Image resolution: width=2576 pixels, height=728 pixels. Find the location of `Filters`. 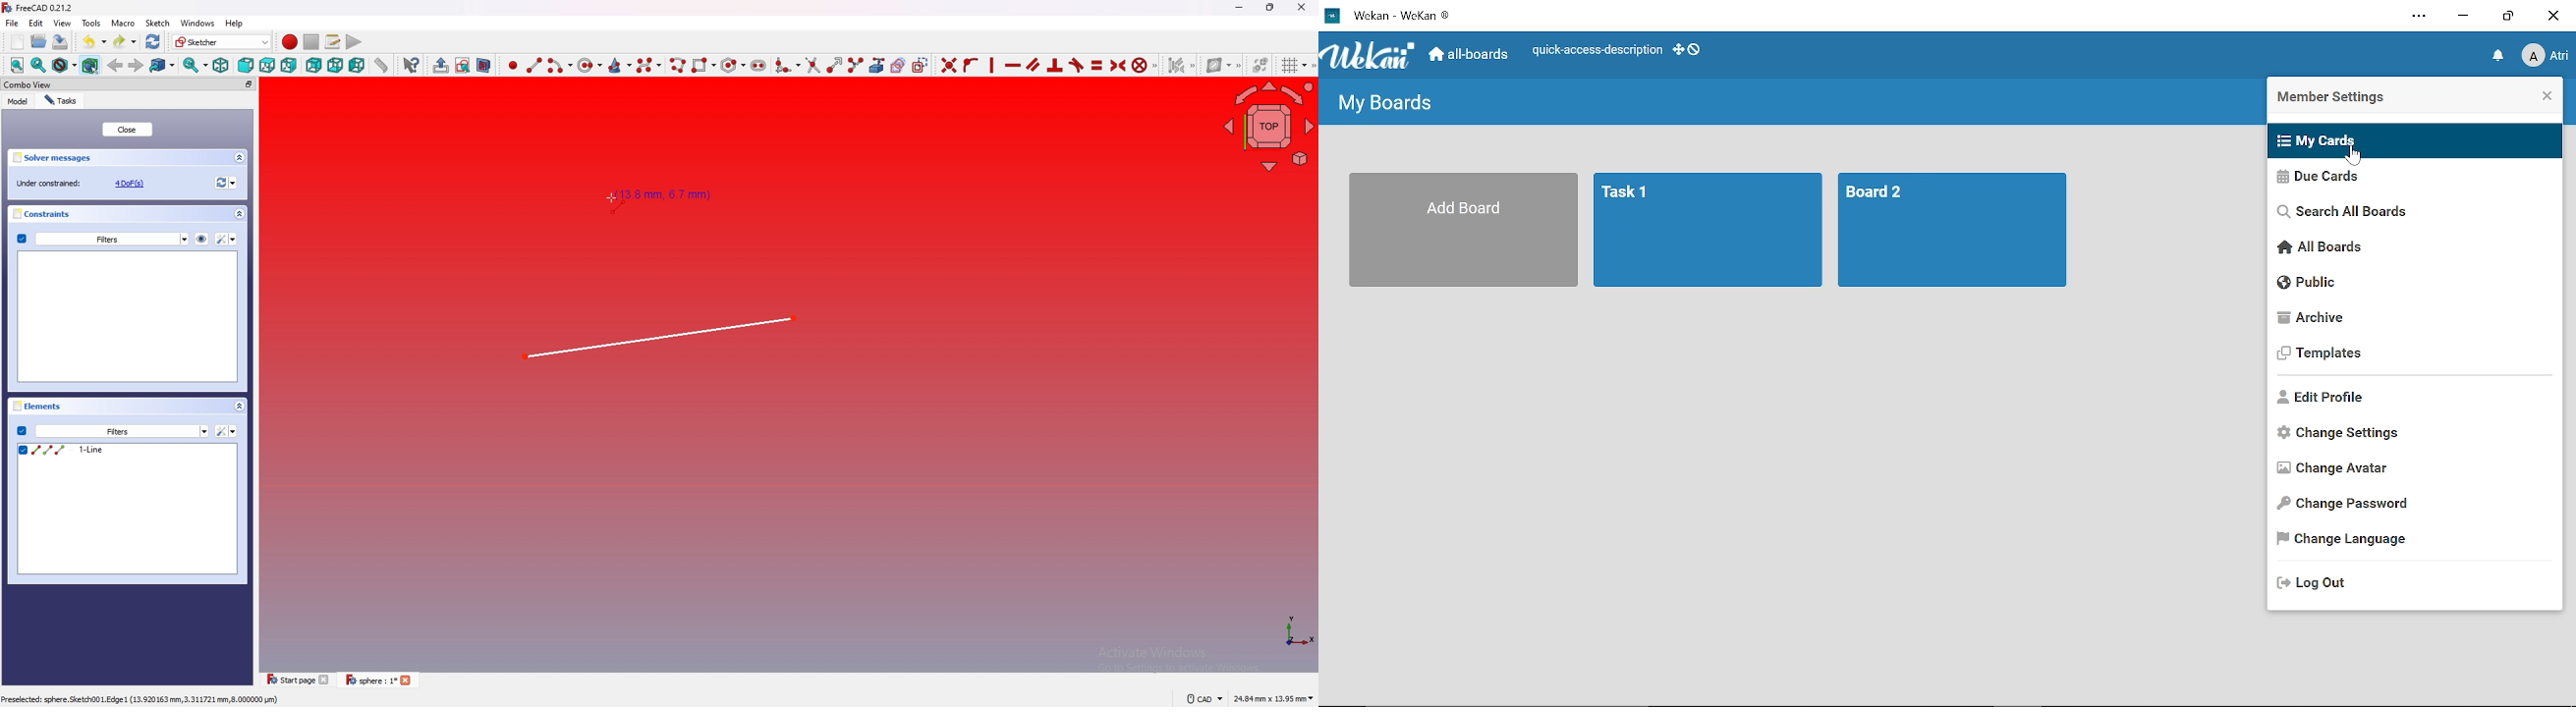

Filters is located at coordinates (112, 238).